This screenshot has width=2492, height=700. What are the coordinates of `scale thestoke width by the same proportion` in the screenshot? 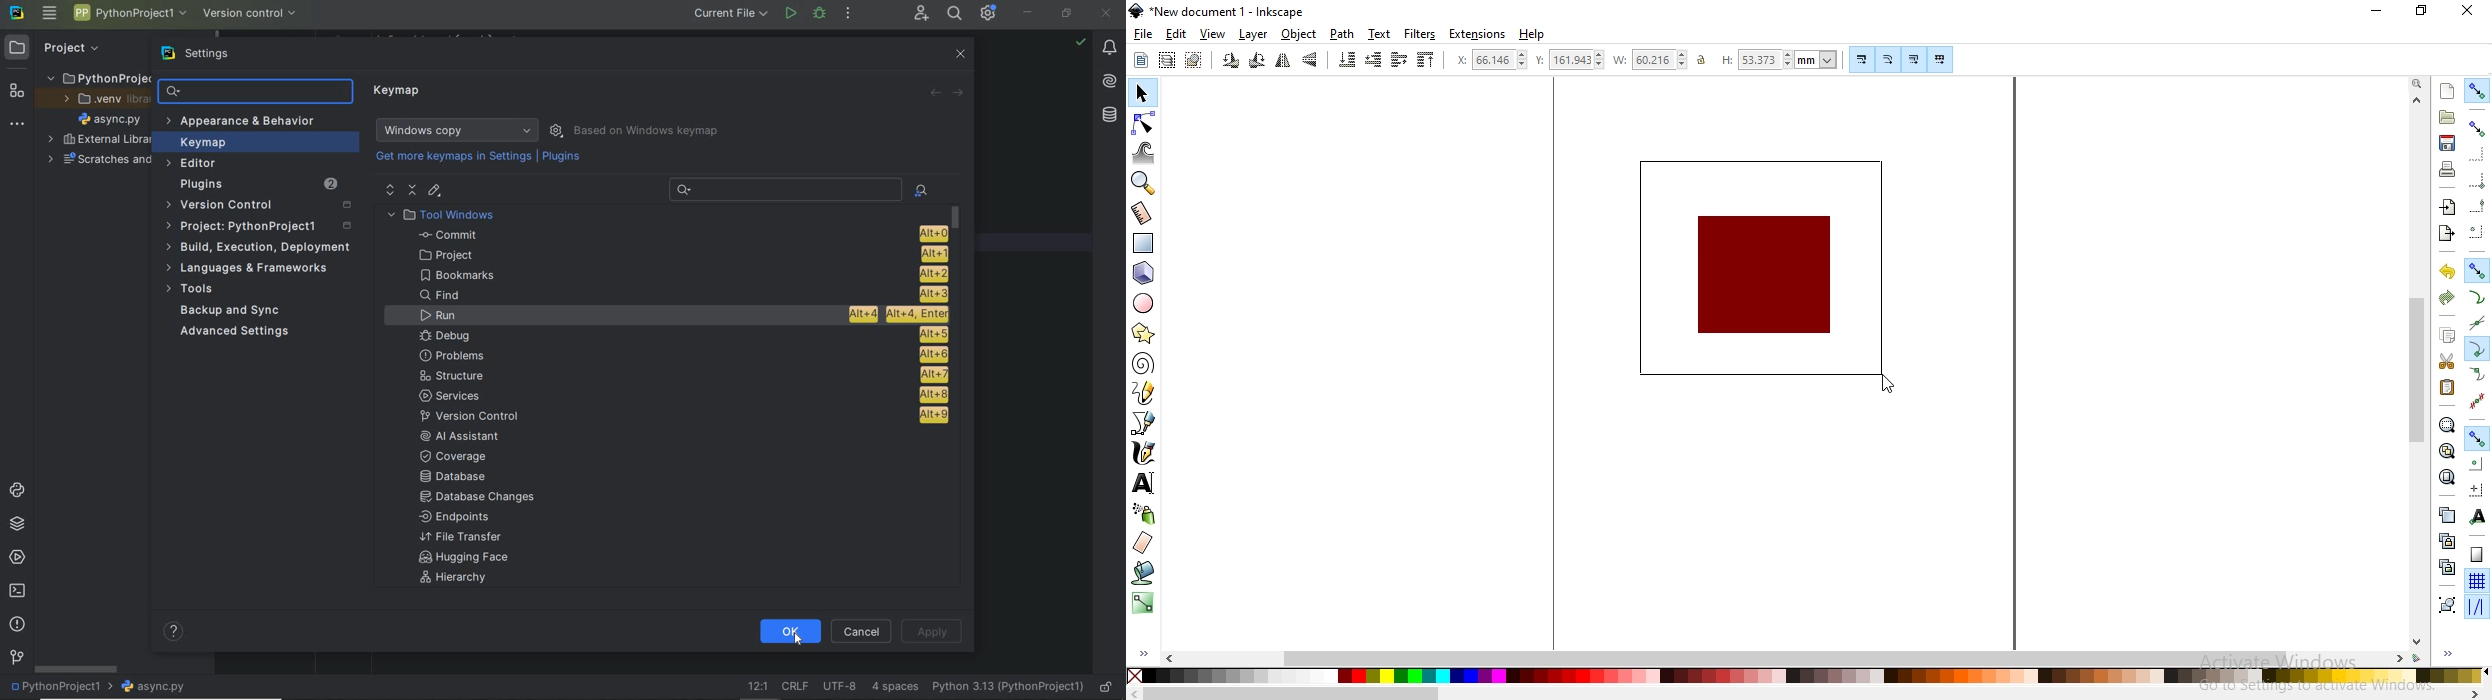 It's located at (1860, 59).